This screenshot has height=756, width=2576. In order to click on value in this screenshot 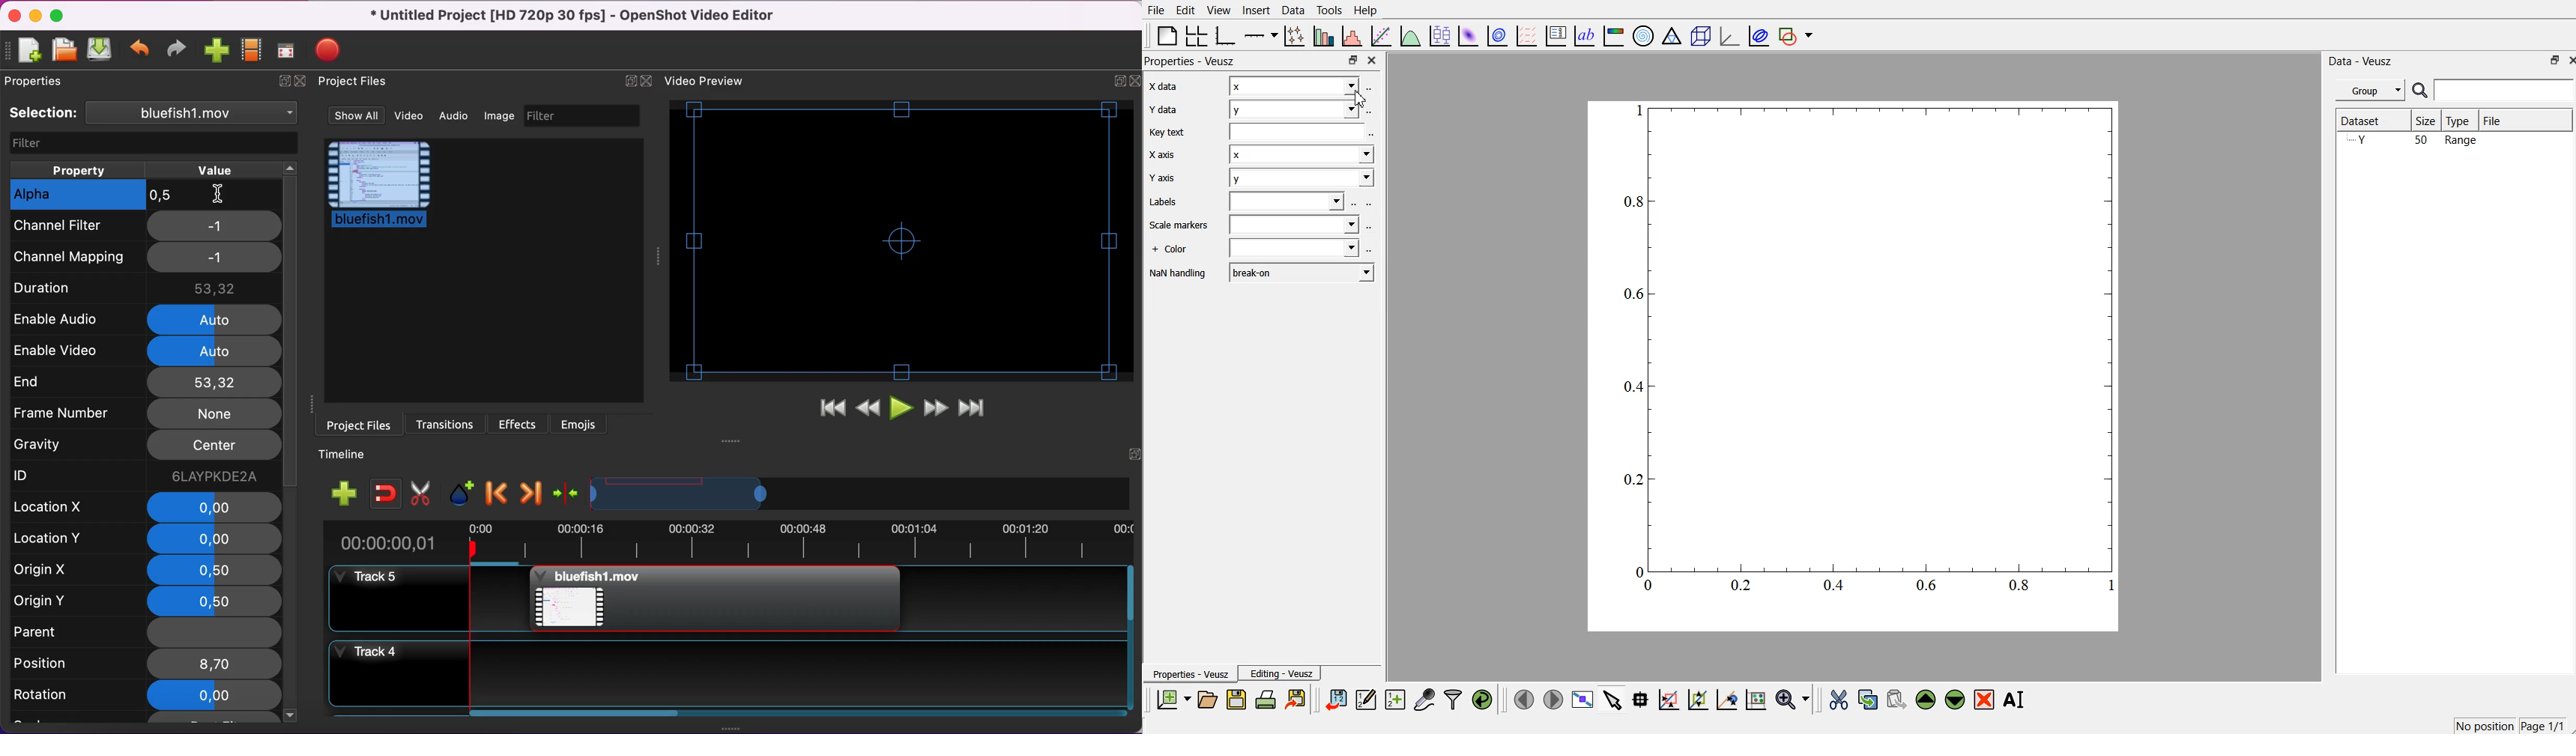, I will do `click(226, 169)`.